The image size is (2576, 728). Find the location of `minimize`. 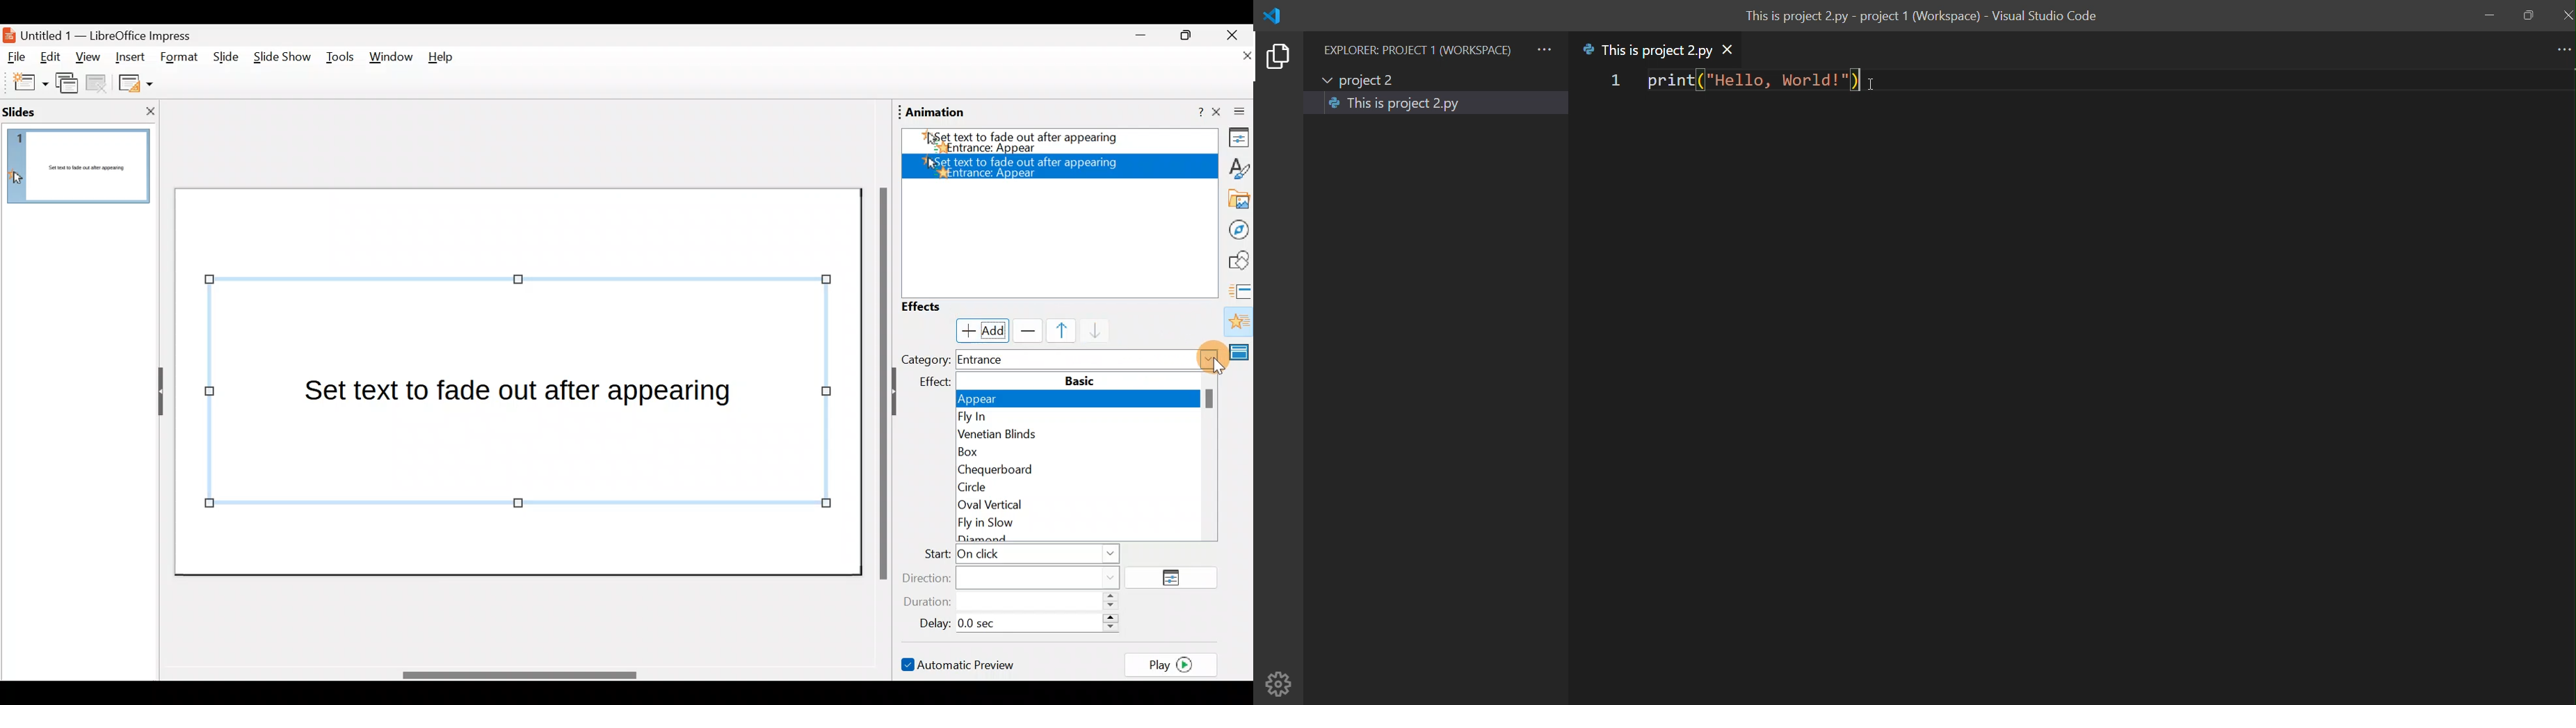

minimize is located at coordinates (2490, 17).